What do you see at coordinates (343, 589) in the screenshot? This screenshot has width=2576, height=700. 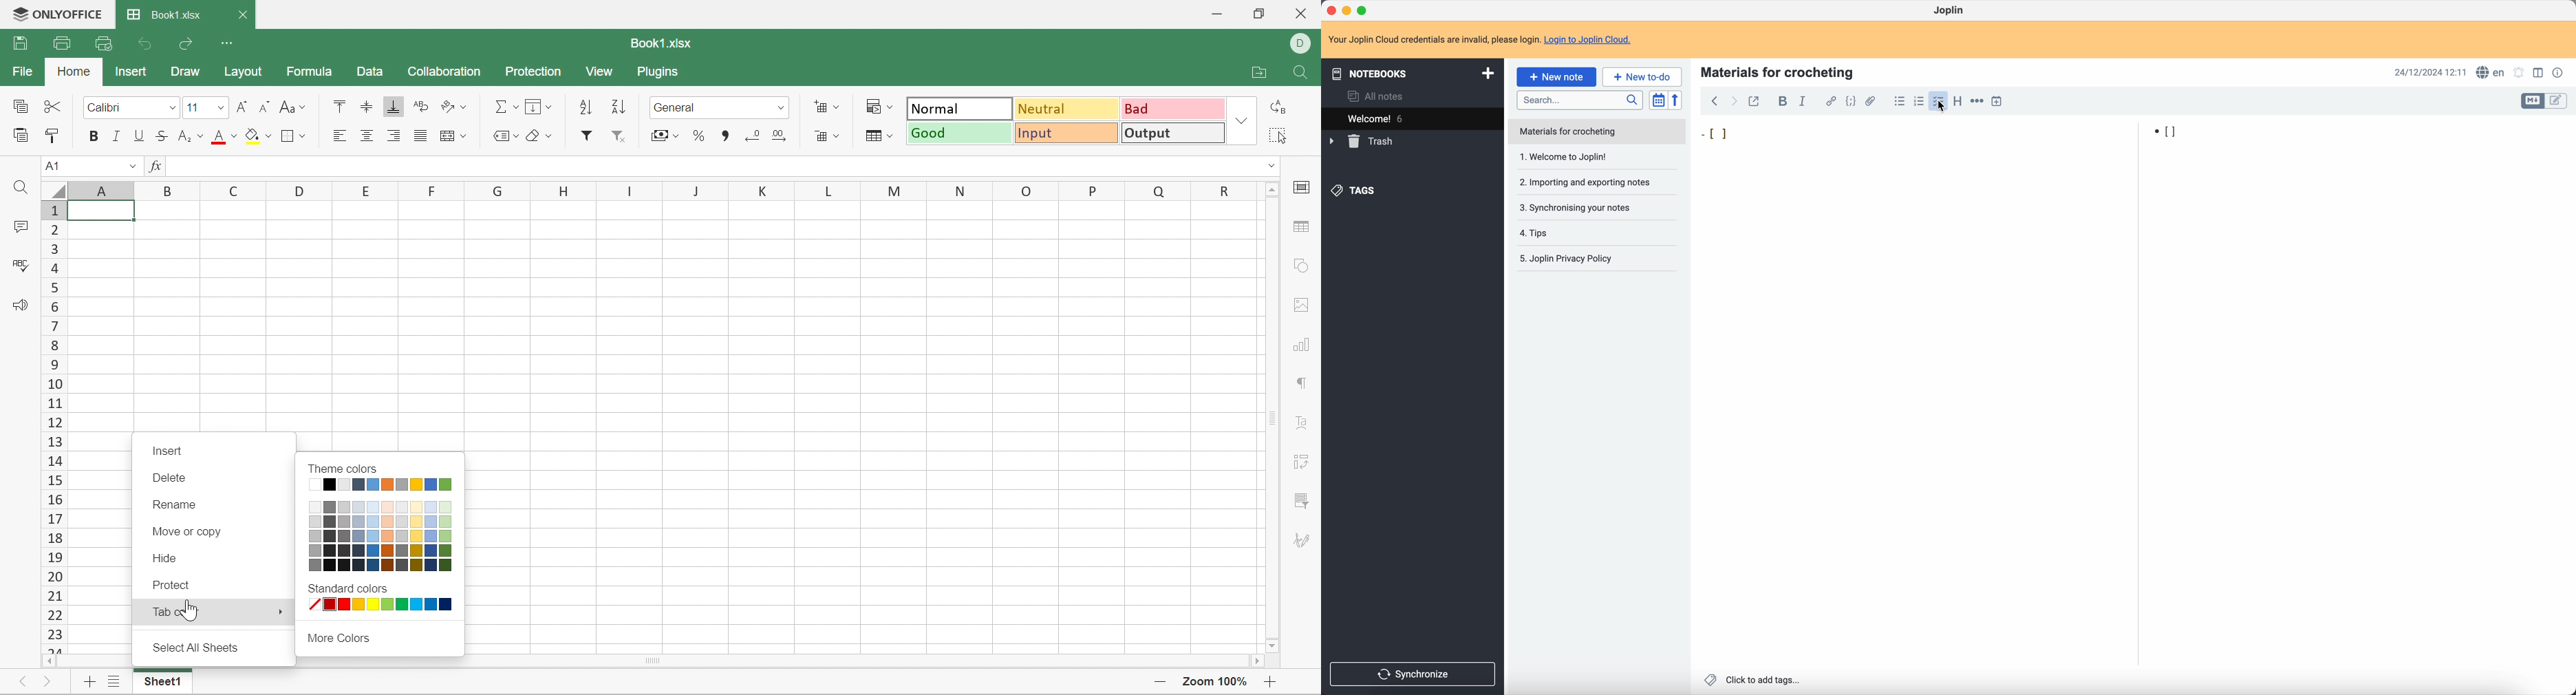 I see `Standard colors` at bounding box center [343, 589].